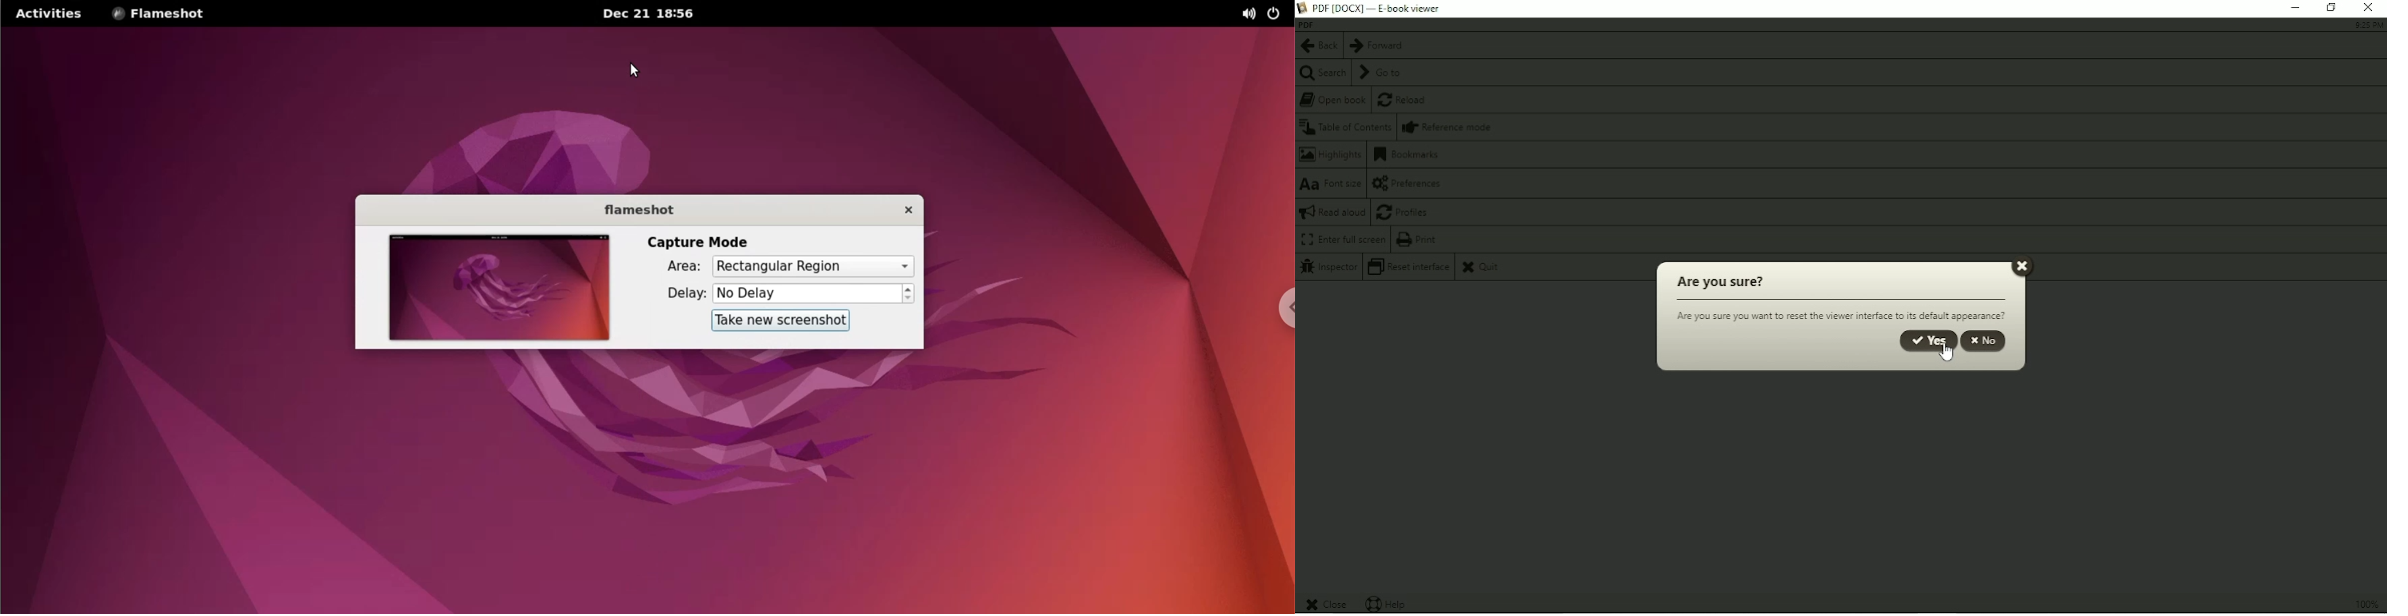 The width and height of the screenshot is (2408, 616). Describe the element at coordinates (1419, 239) in the screenshot. I see `Print` at that location.